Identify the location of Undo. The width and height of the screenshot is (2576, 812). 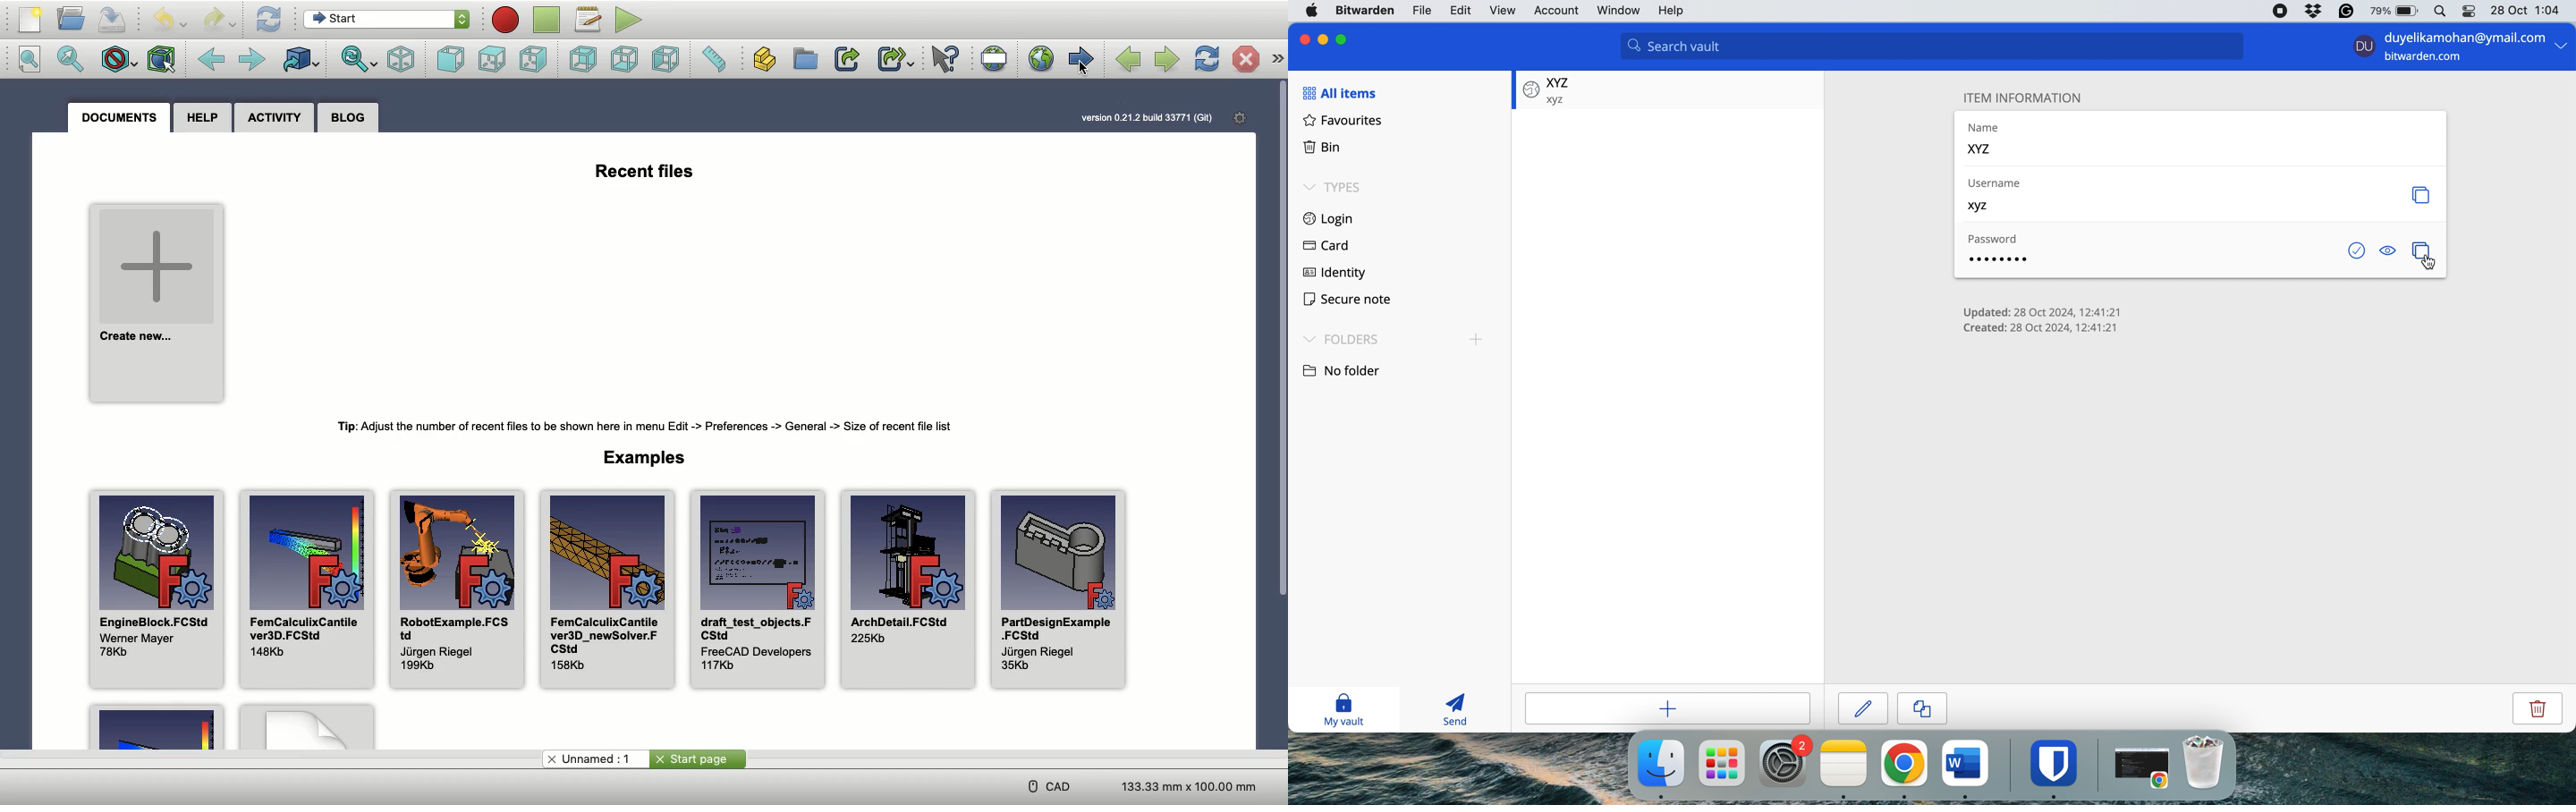
(165, 20).